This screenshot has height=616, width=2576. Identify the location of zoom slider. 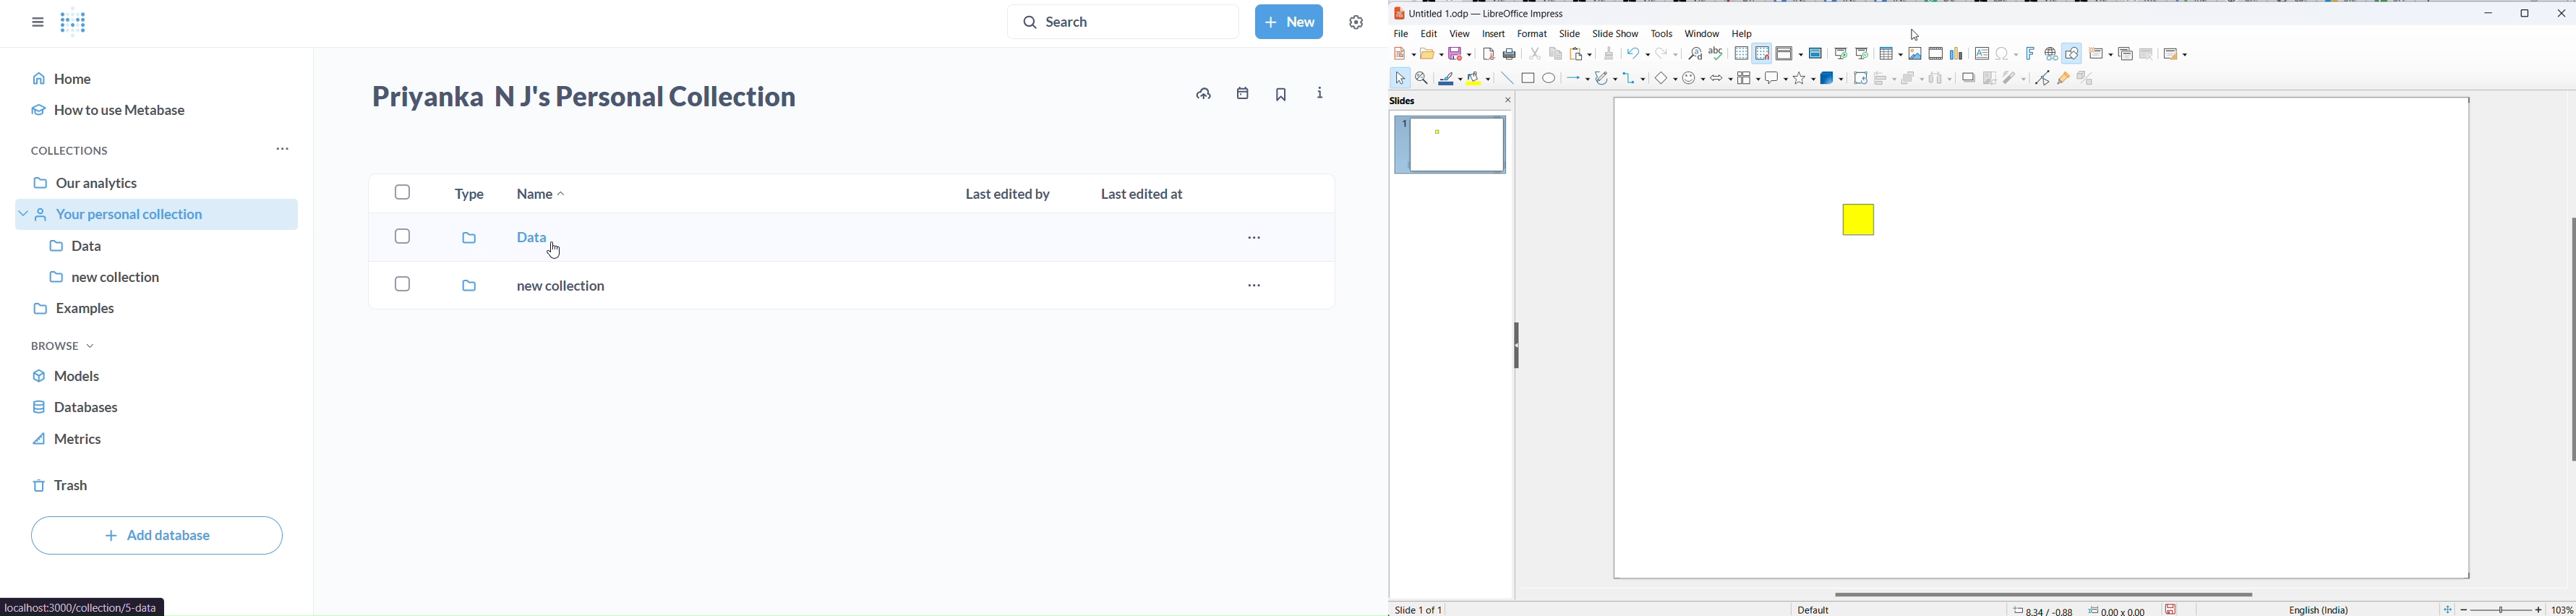
(2501, 609).